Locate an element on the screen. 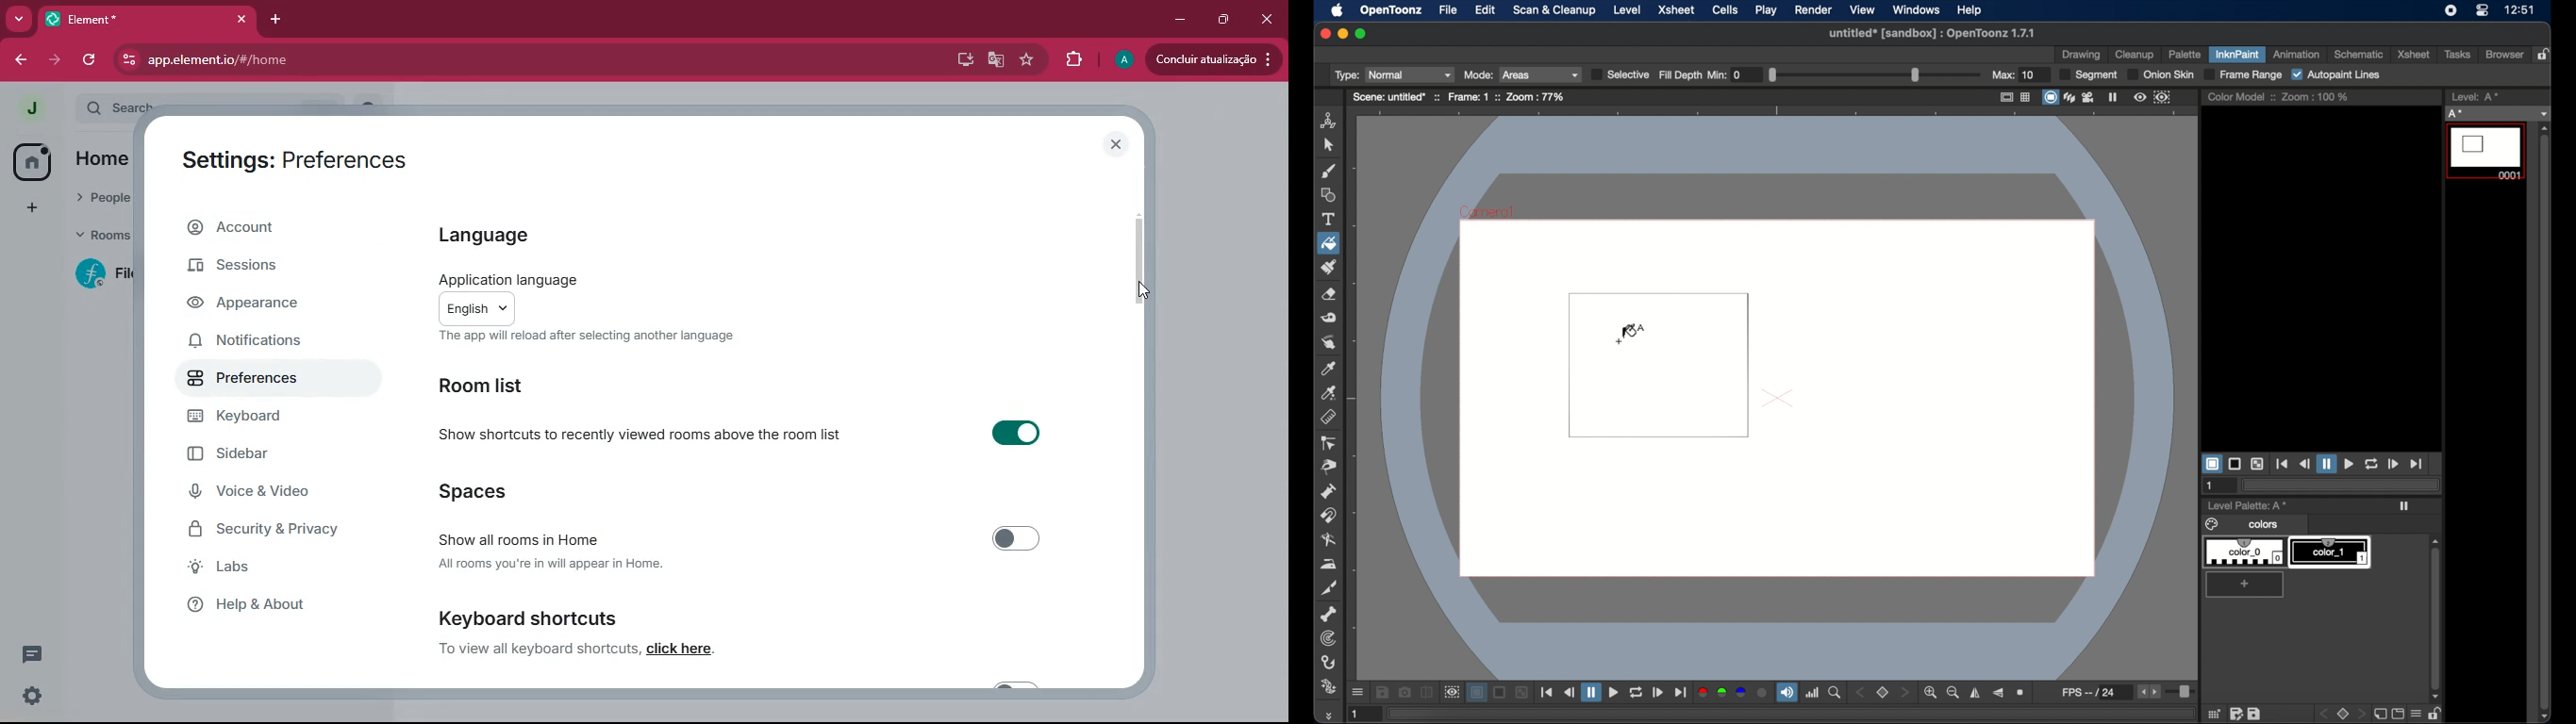 Image resolution: width=2576 pixels, height=728 pixels. screen is located at coordinates (2398, 713).